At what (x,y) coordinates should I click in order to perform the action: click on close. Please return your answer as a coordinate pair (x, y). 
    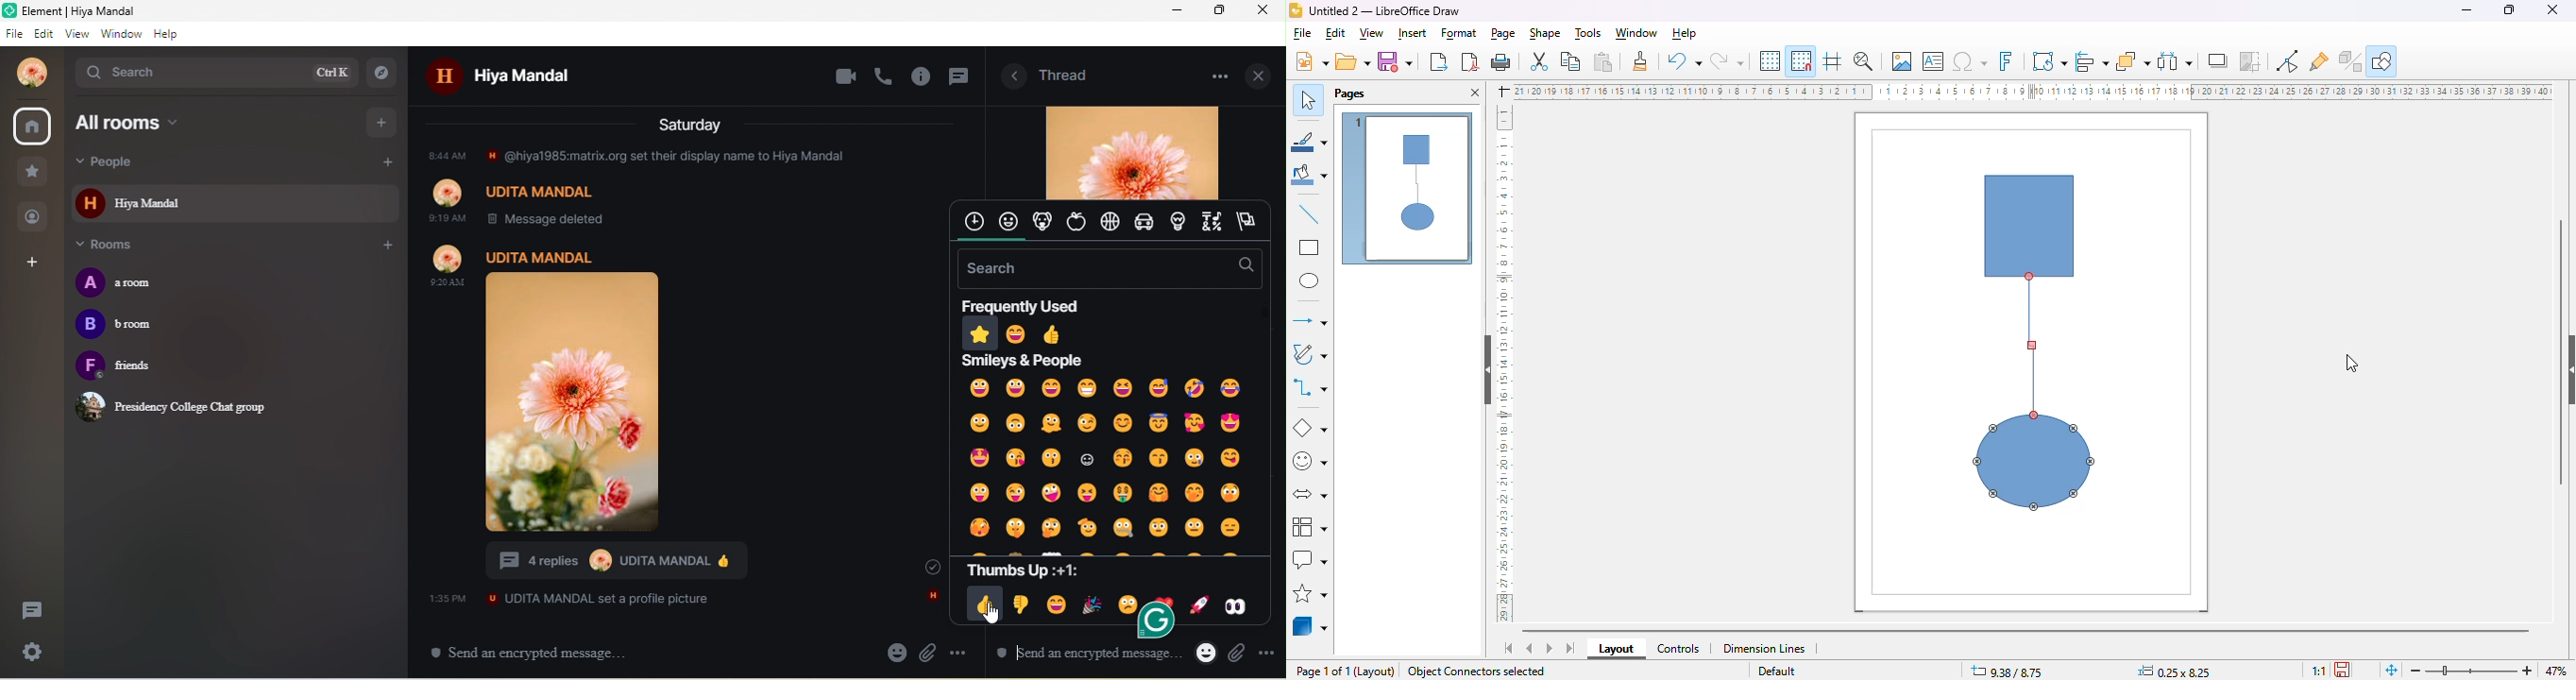
    Looking at the image, I should click on (1267, 10).